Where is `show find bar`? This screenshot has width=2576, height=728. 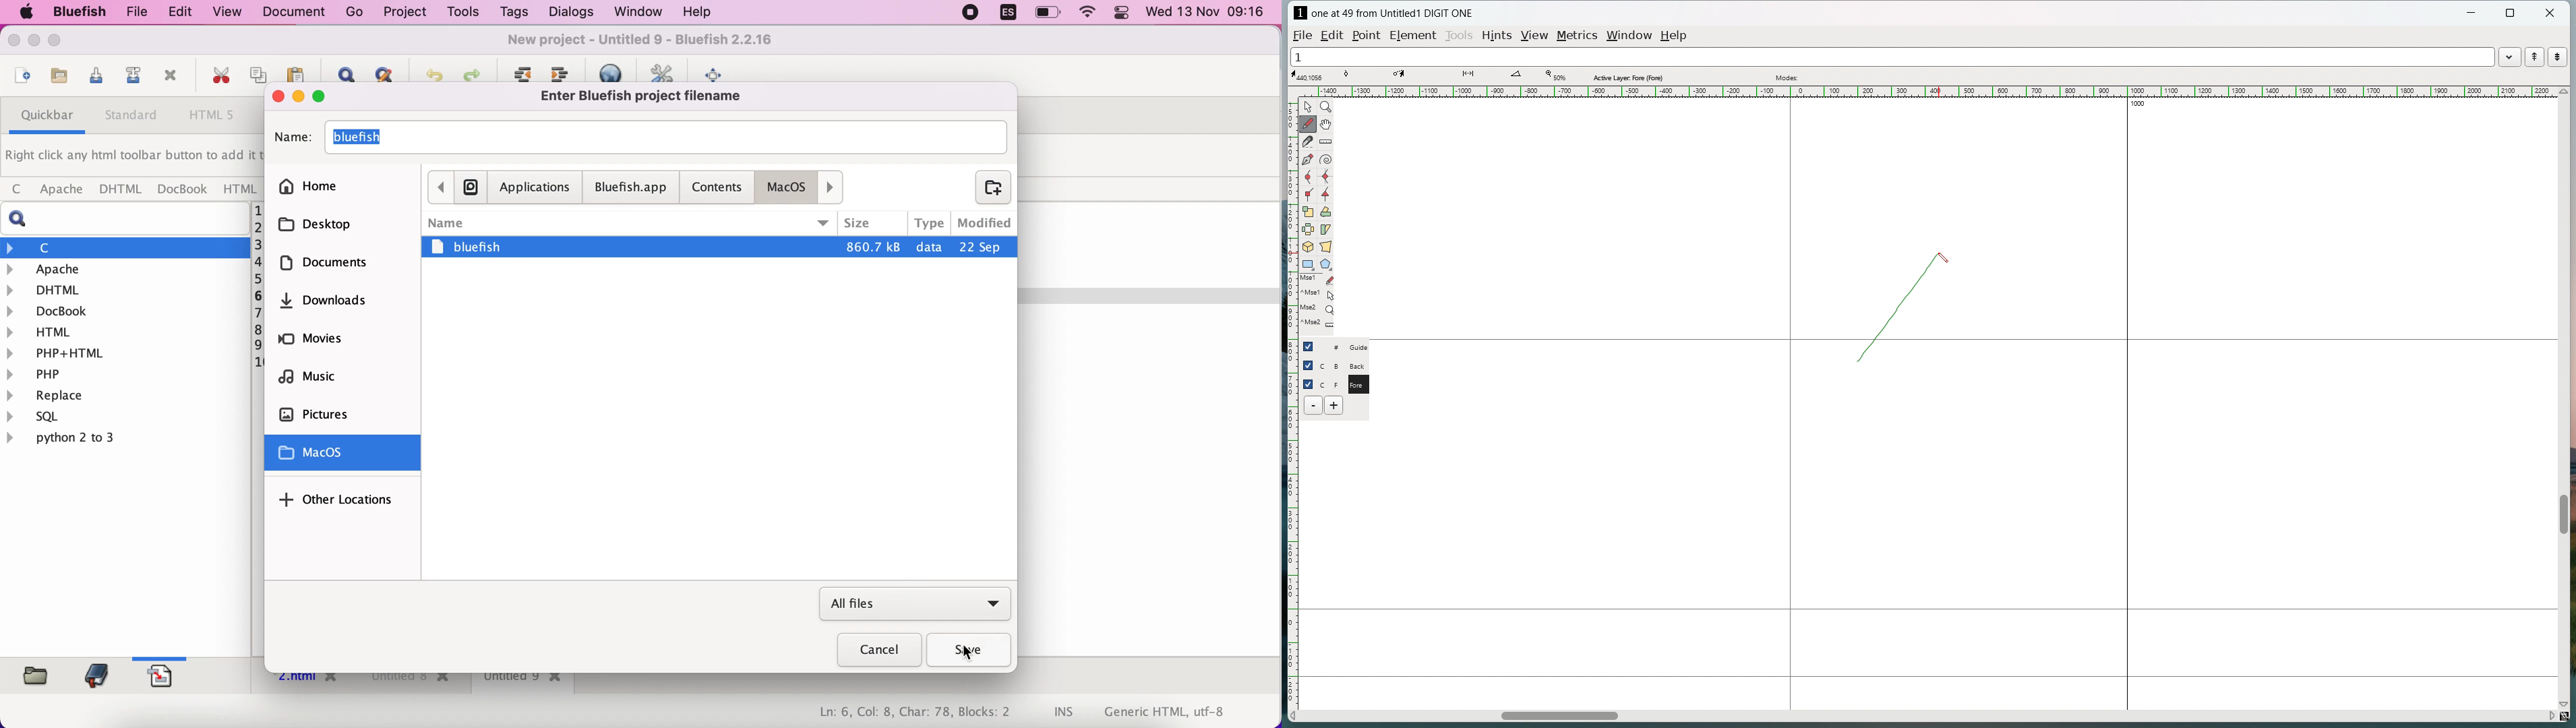 show find bar is located at coordinates (342, 72).